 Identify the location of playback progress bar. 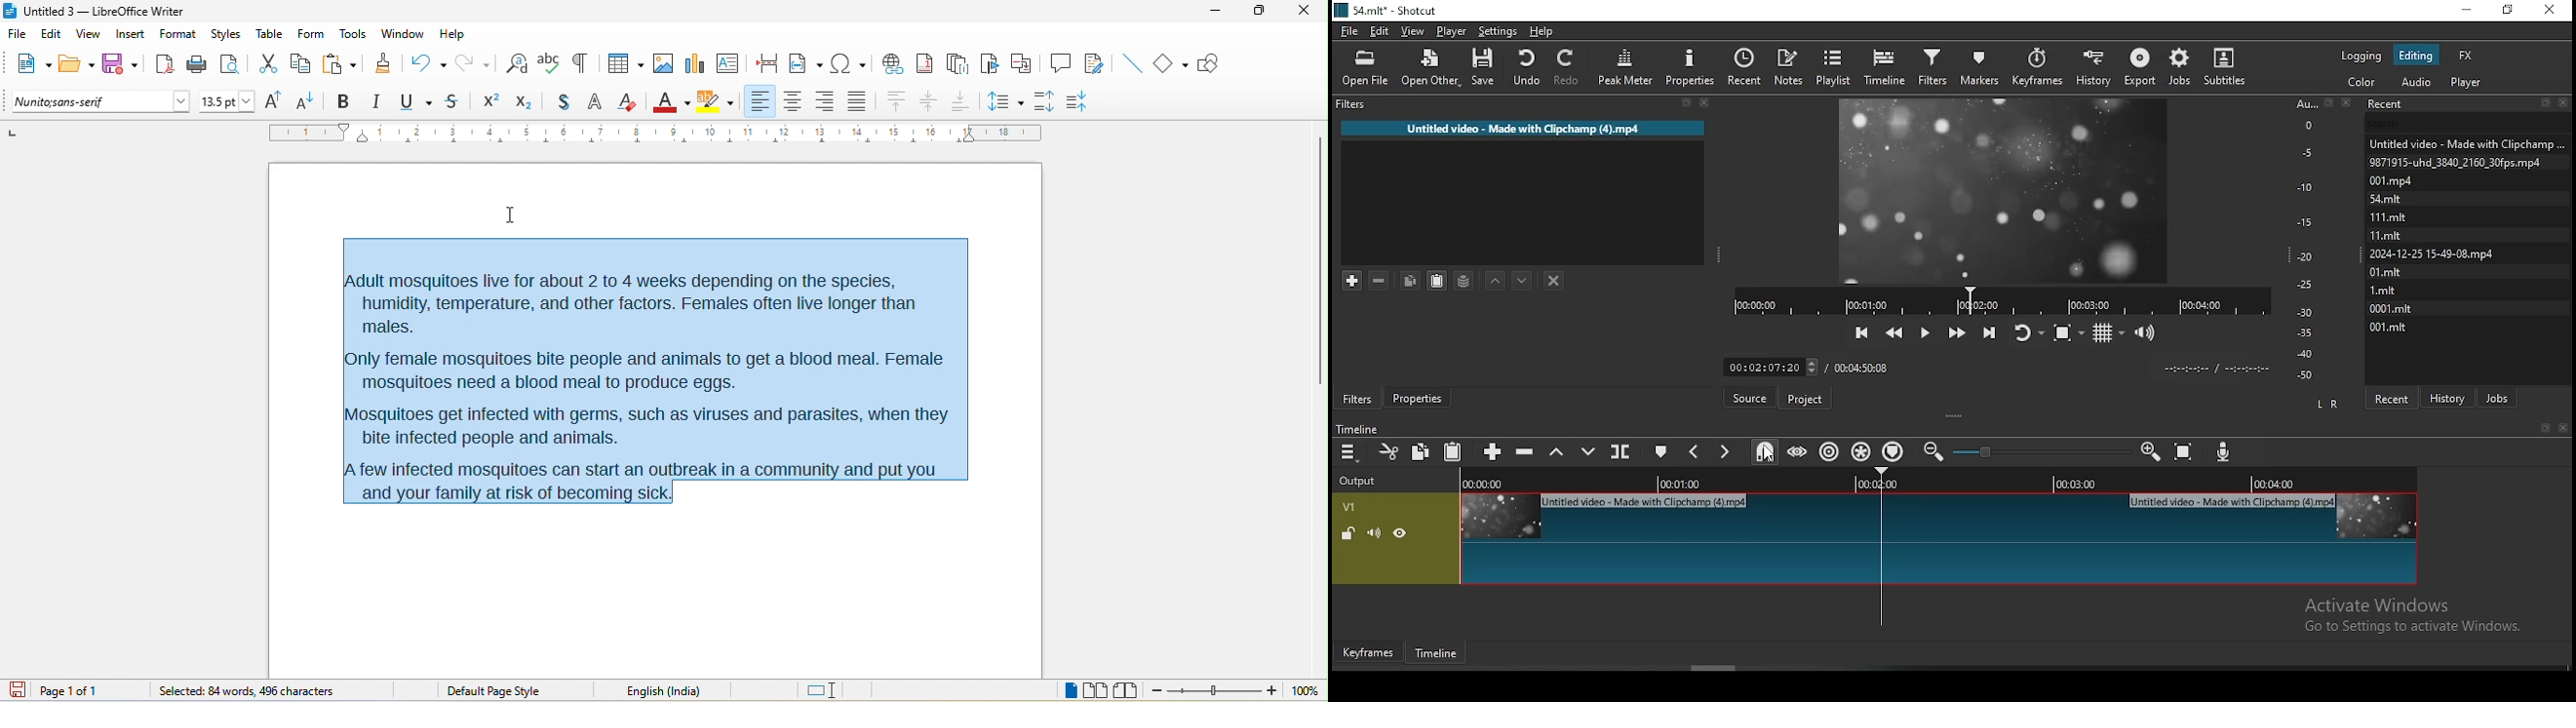
(2003, 301).